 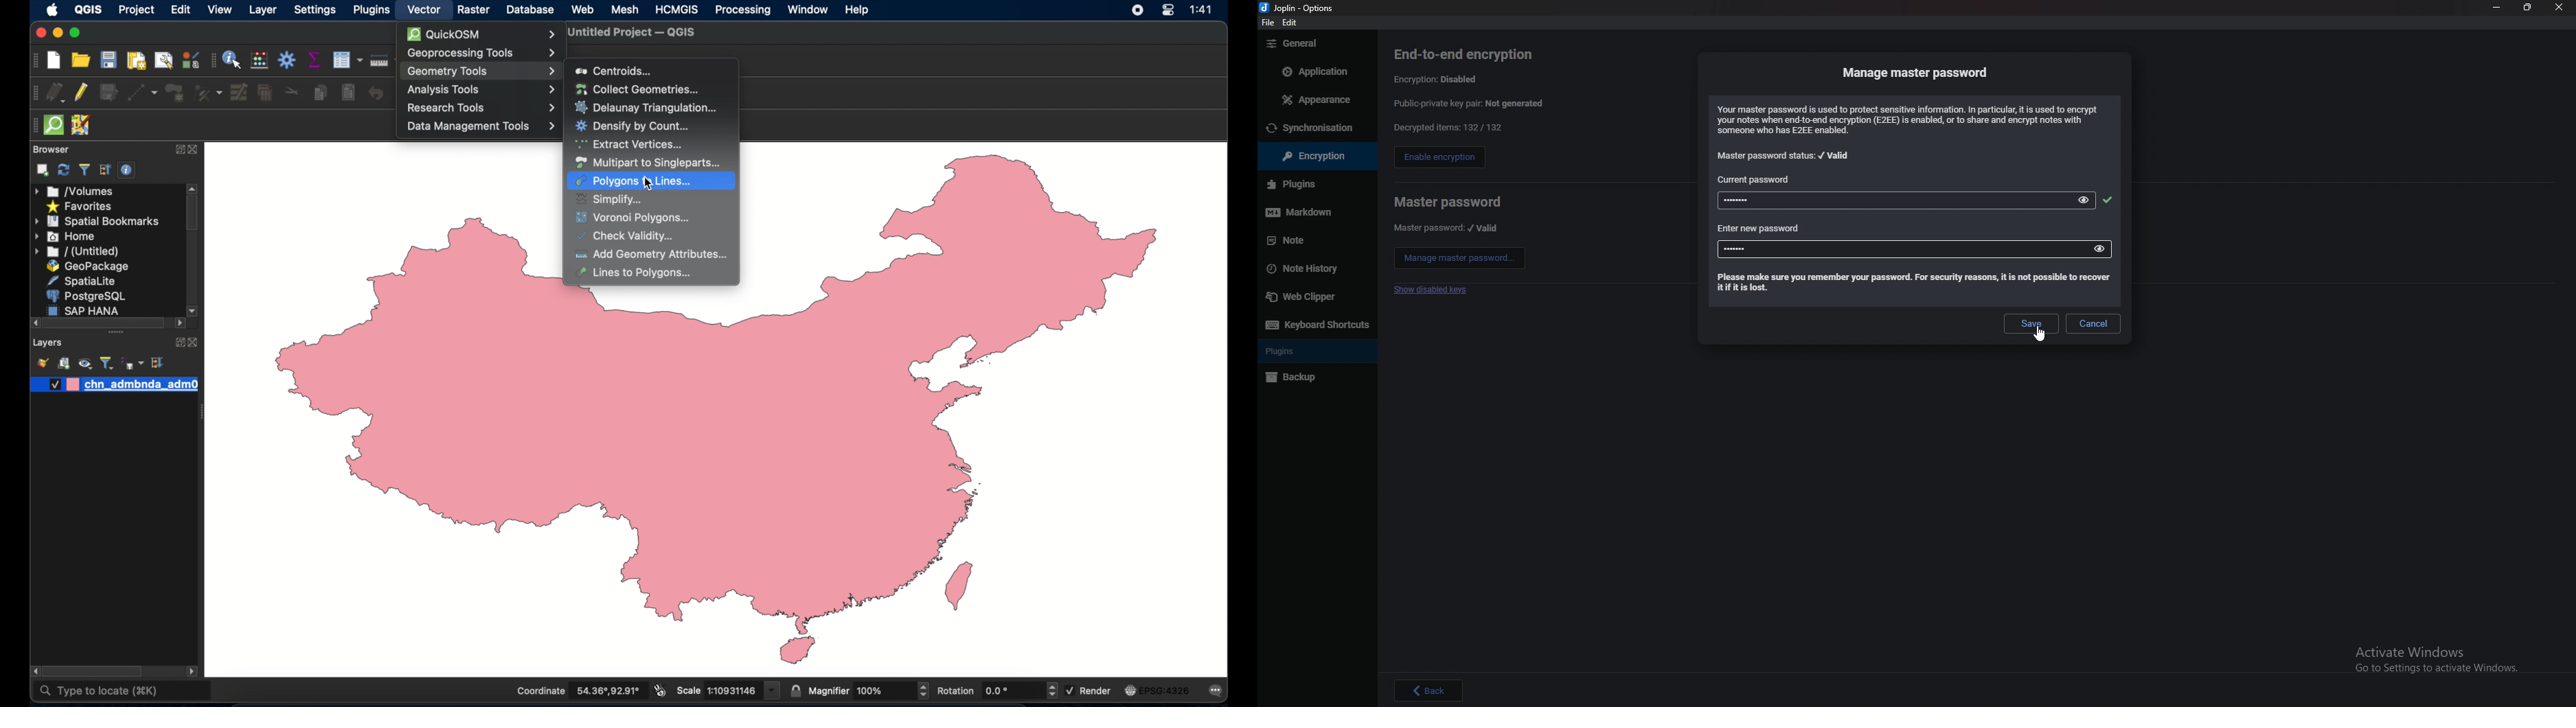 What do you see at coordinates (1292, 22) in the screenshot?
I see `edit` at bounding box center [1292, 22].